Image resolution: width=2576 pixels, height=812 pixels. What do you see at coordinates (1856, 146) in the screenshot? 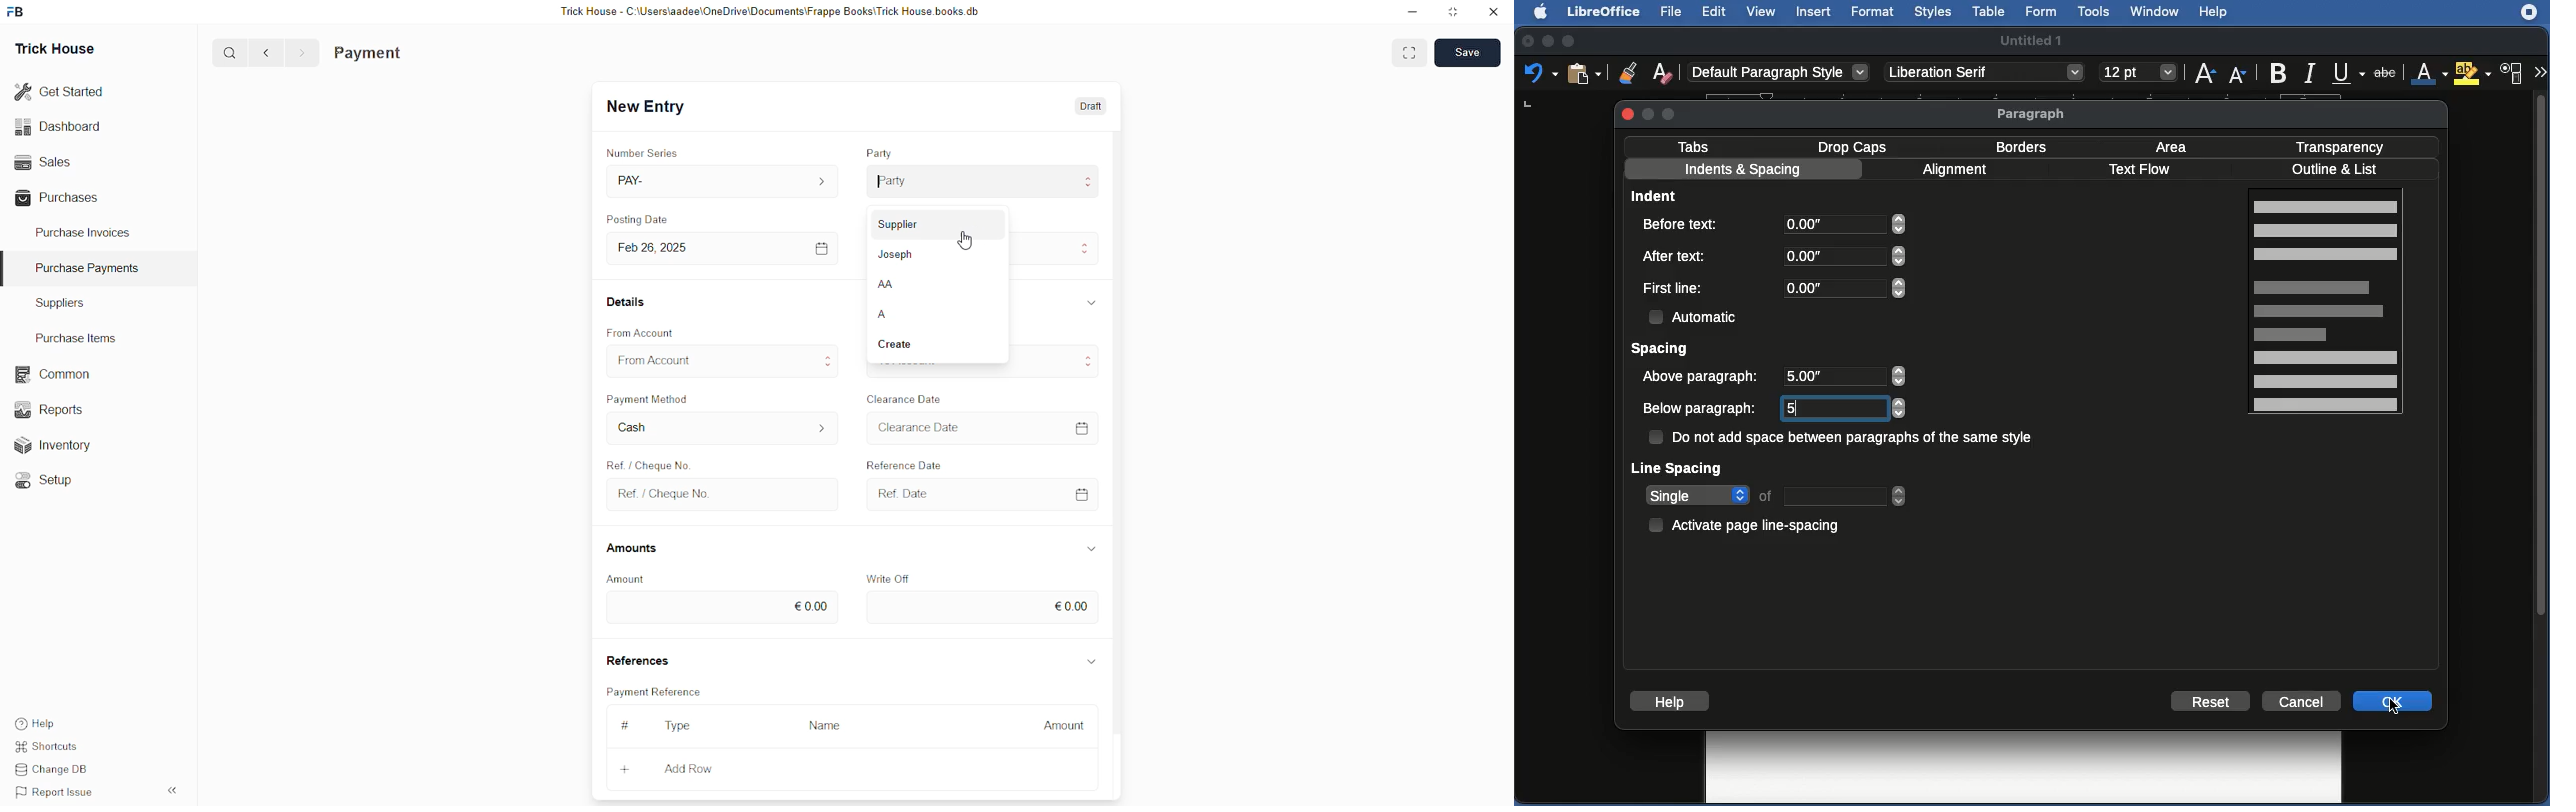
I see `Drop caps` at bounding box center [1856, 146].